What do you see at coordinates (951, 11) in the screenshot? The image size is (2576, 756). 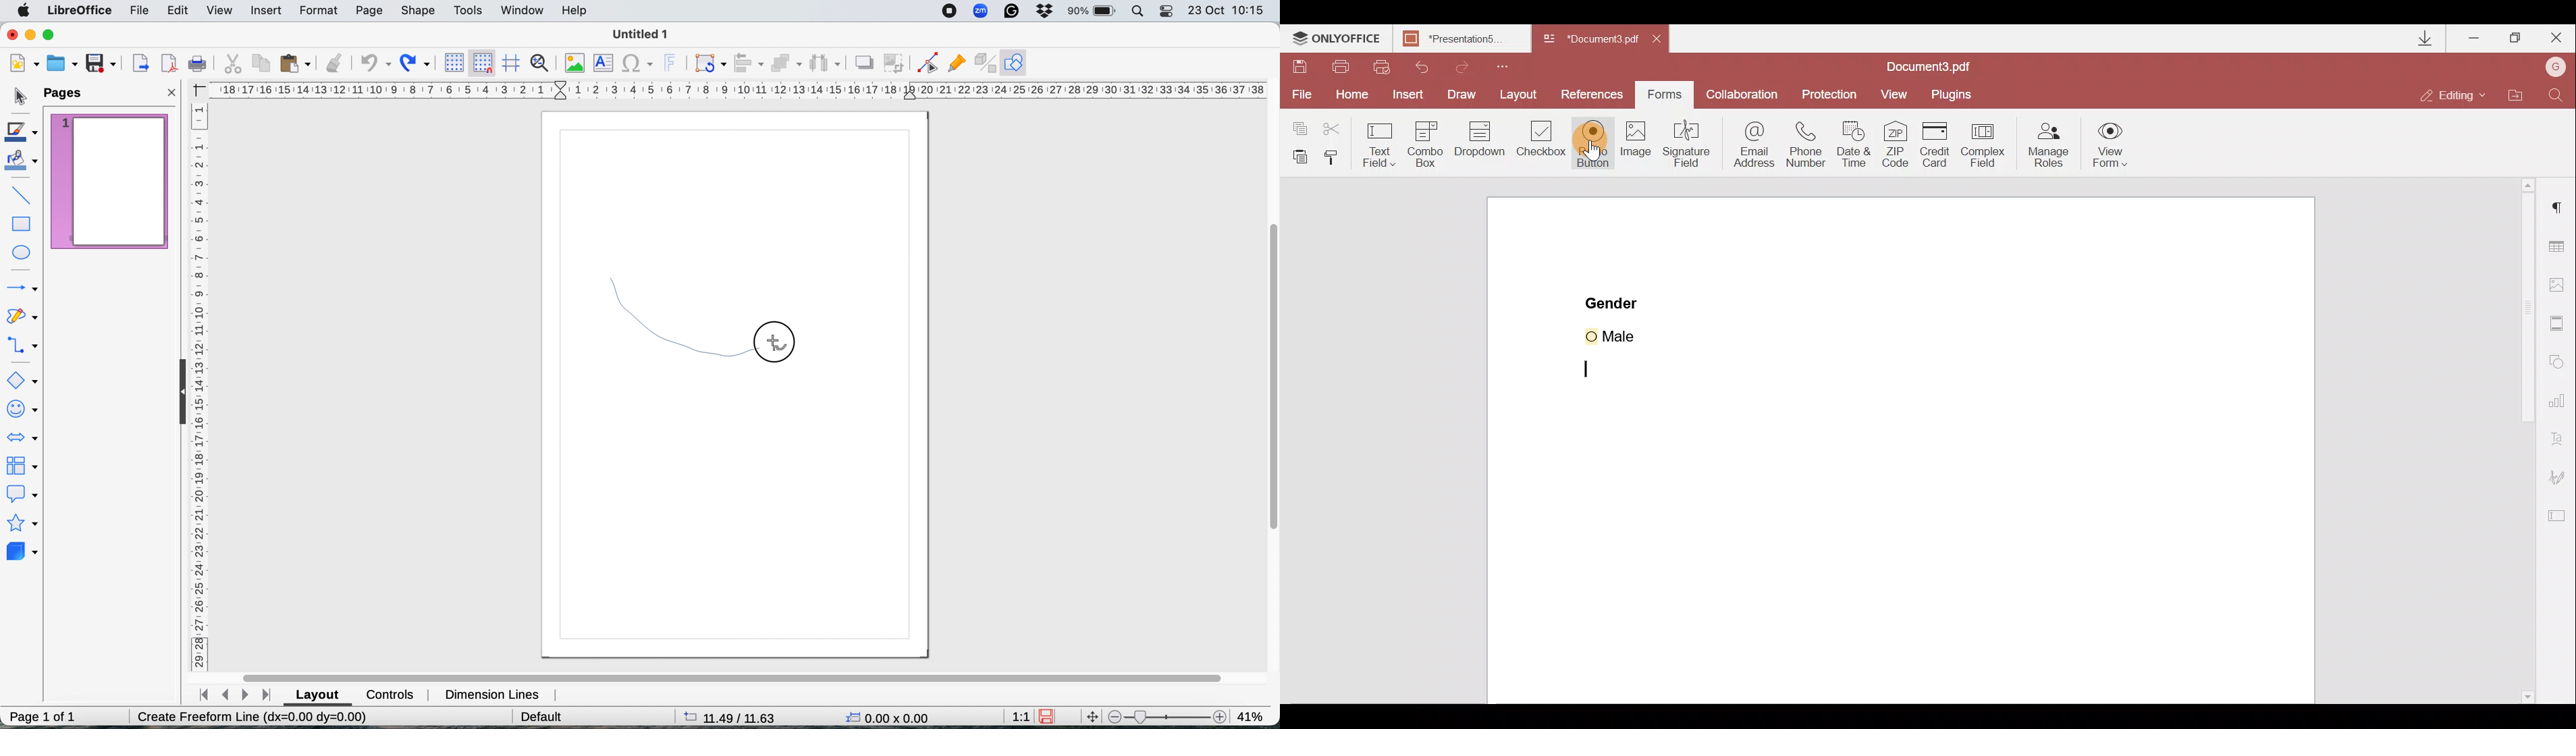 I see `screen recorder` at bounding box center [951, 11].